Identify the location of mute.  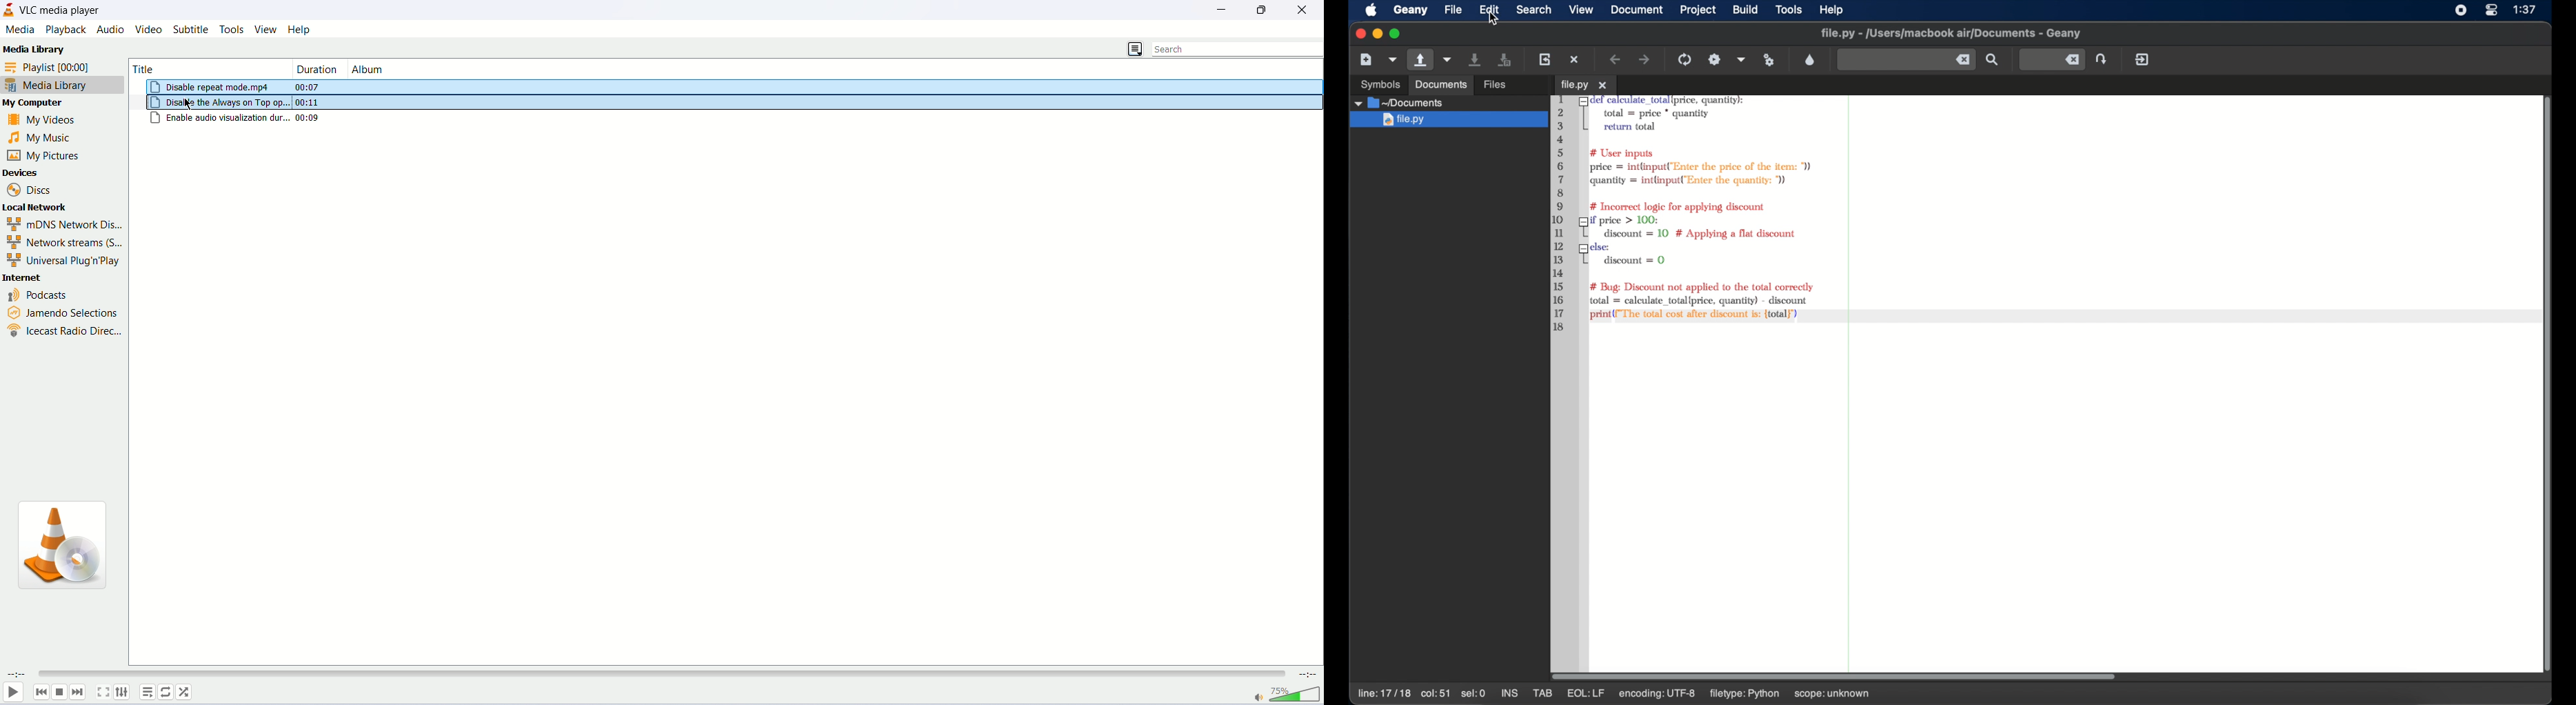
(1258, 699).